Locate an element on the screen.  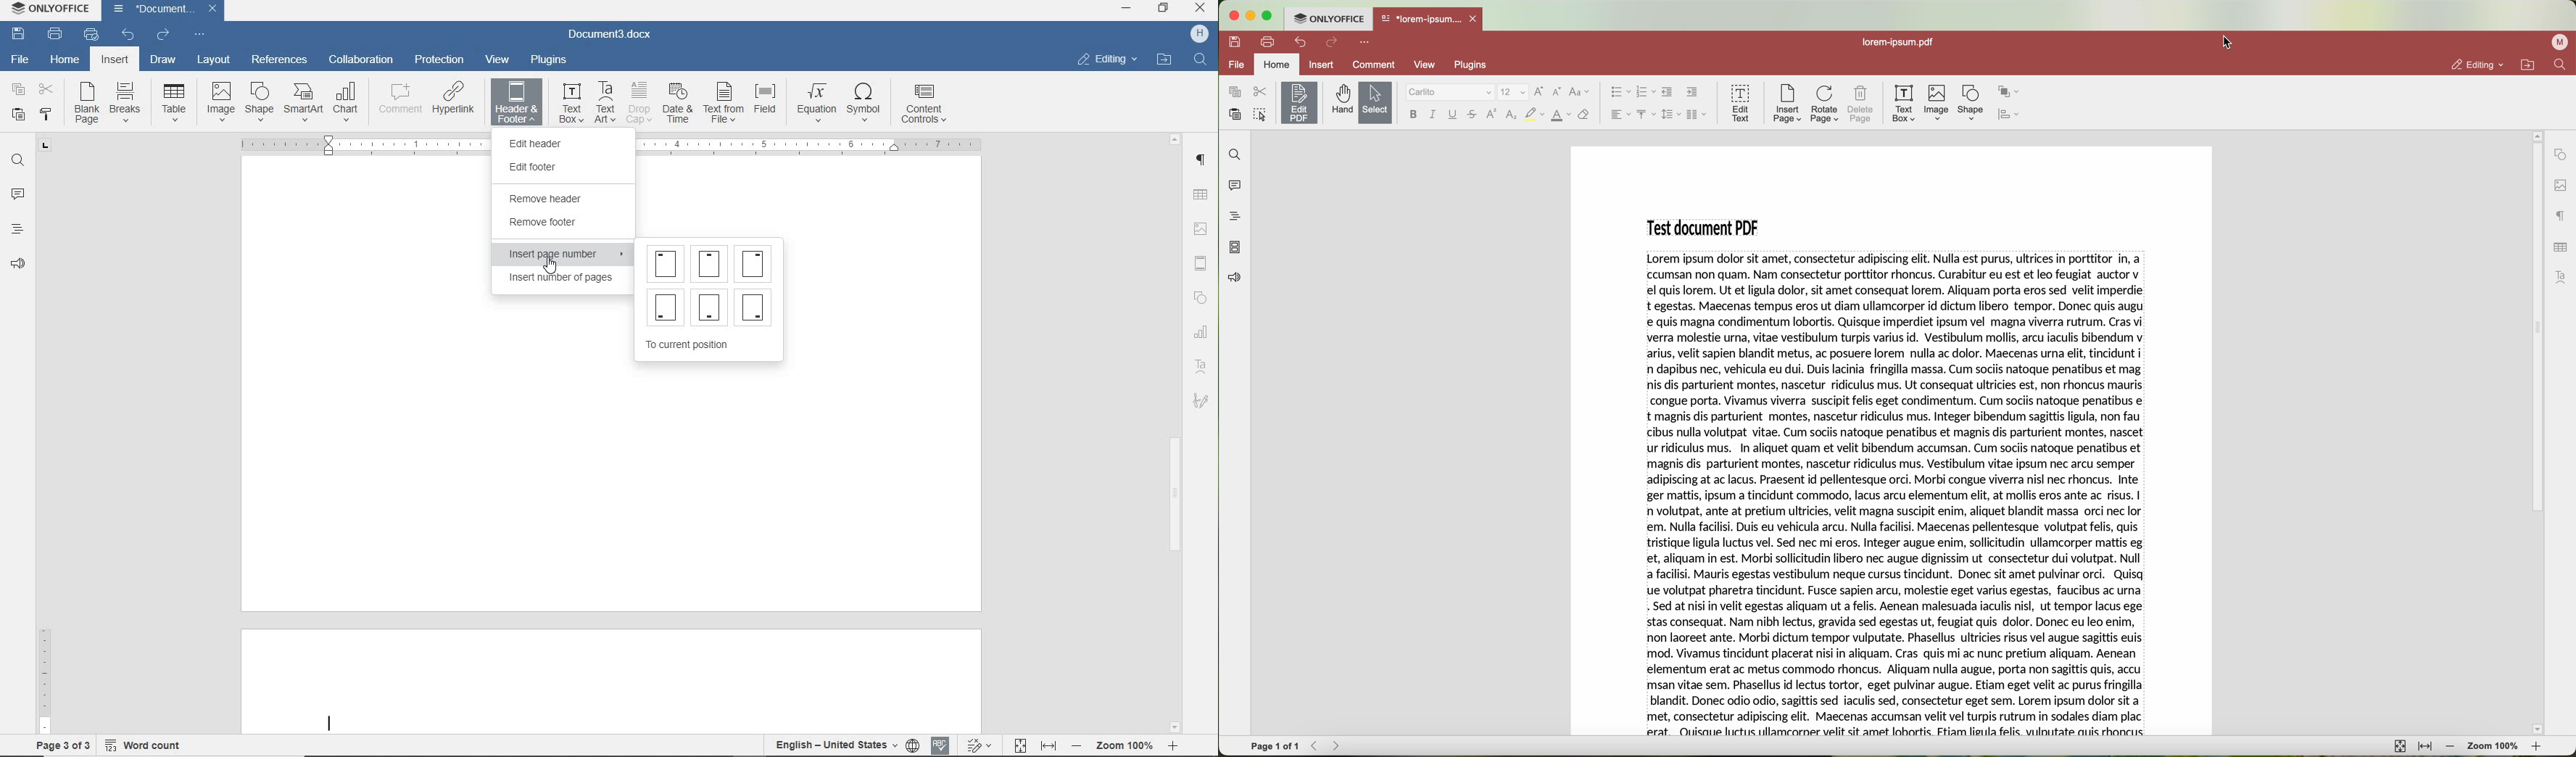
Zoom In is located at coordinates (1171, 748).